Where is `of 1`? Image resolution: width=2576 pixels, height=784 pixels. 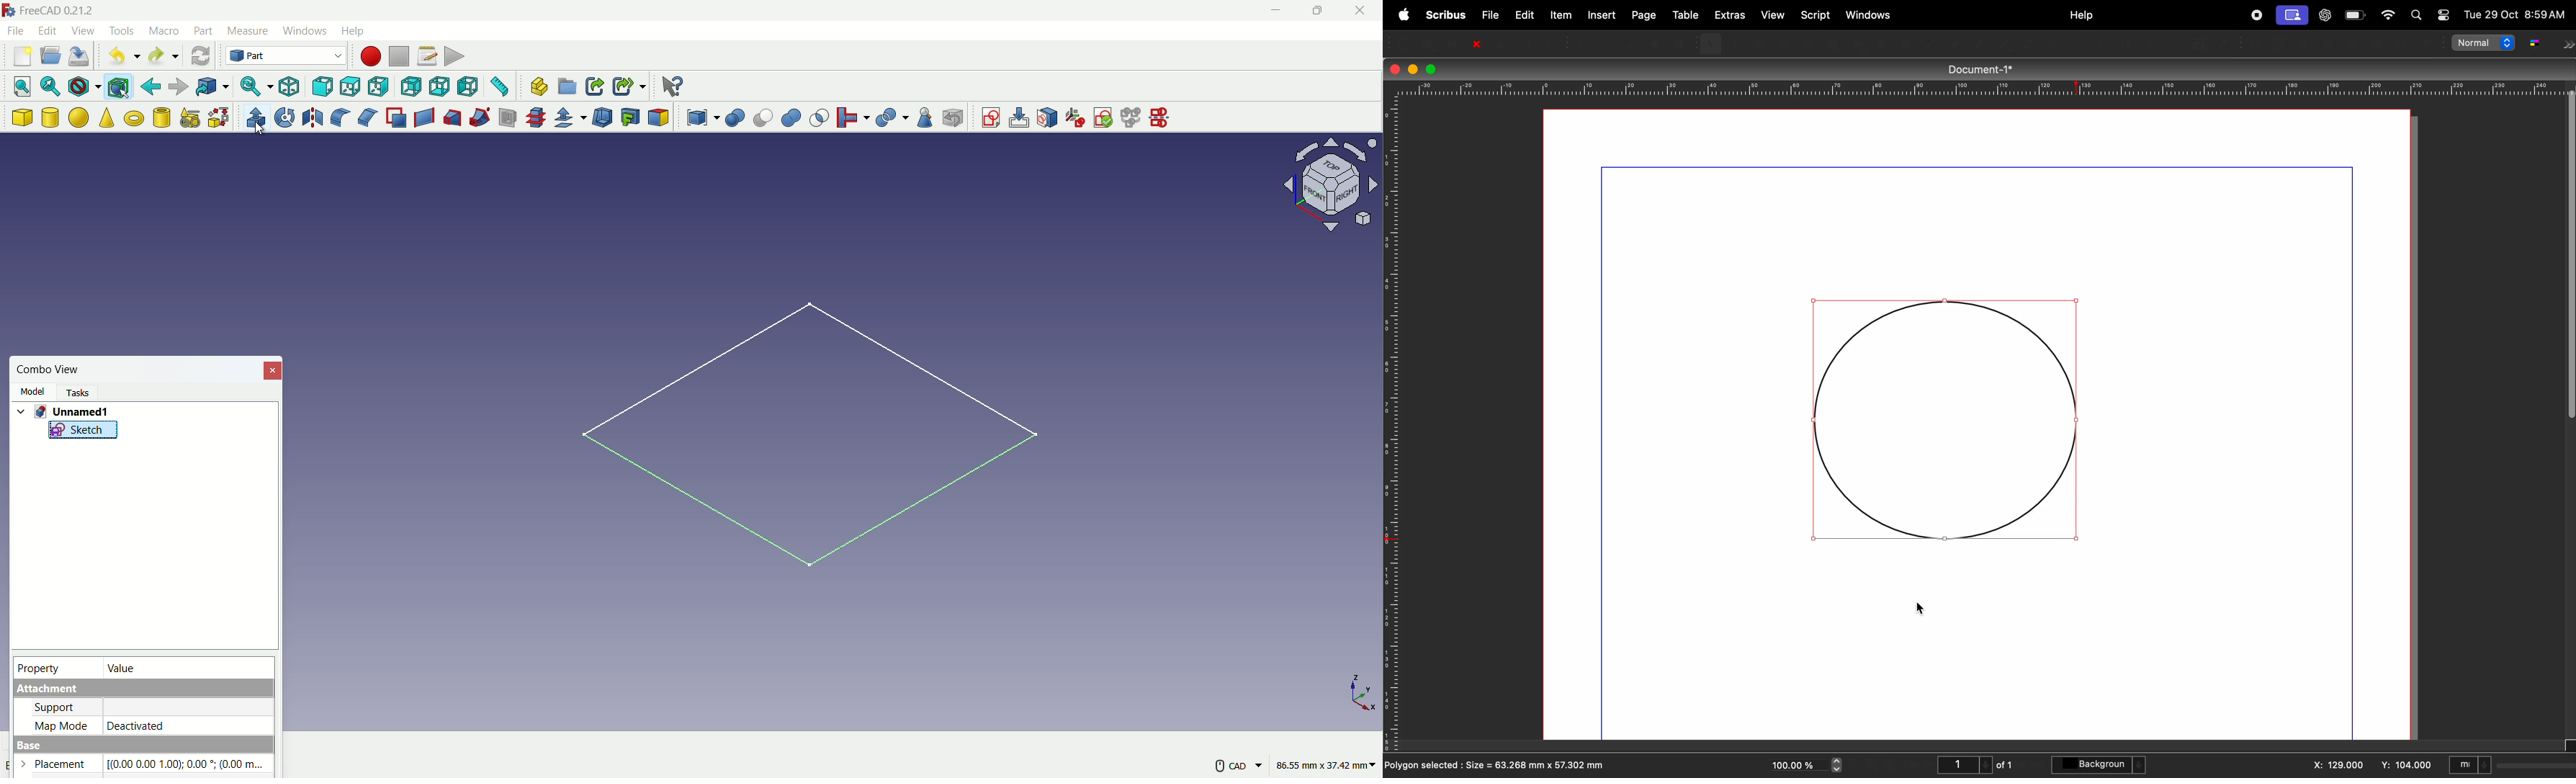
of 1 is located at coordinates (2006, 764).